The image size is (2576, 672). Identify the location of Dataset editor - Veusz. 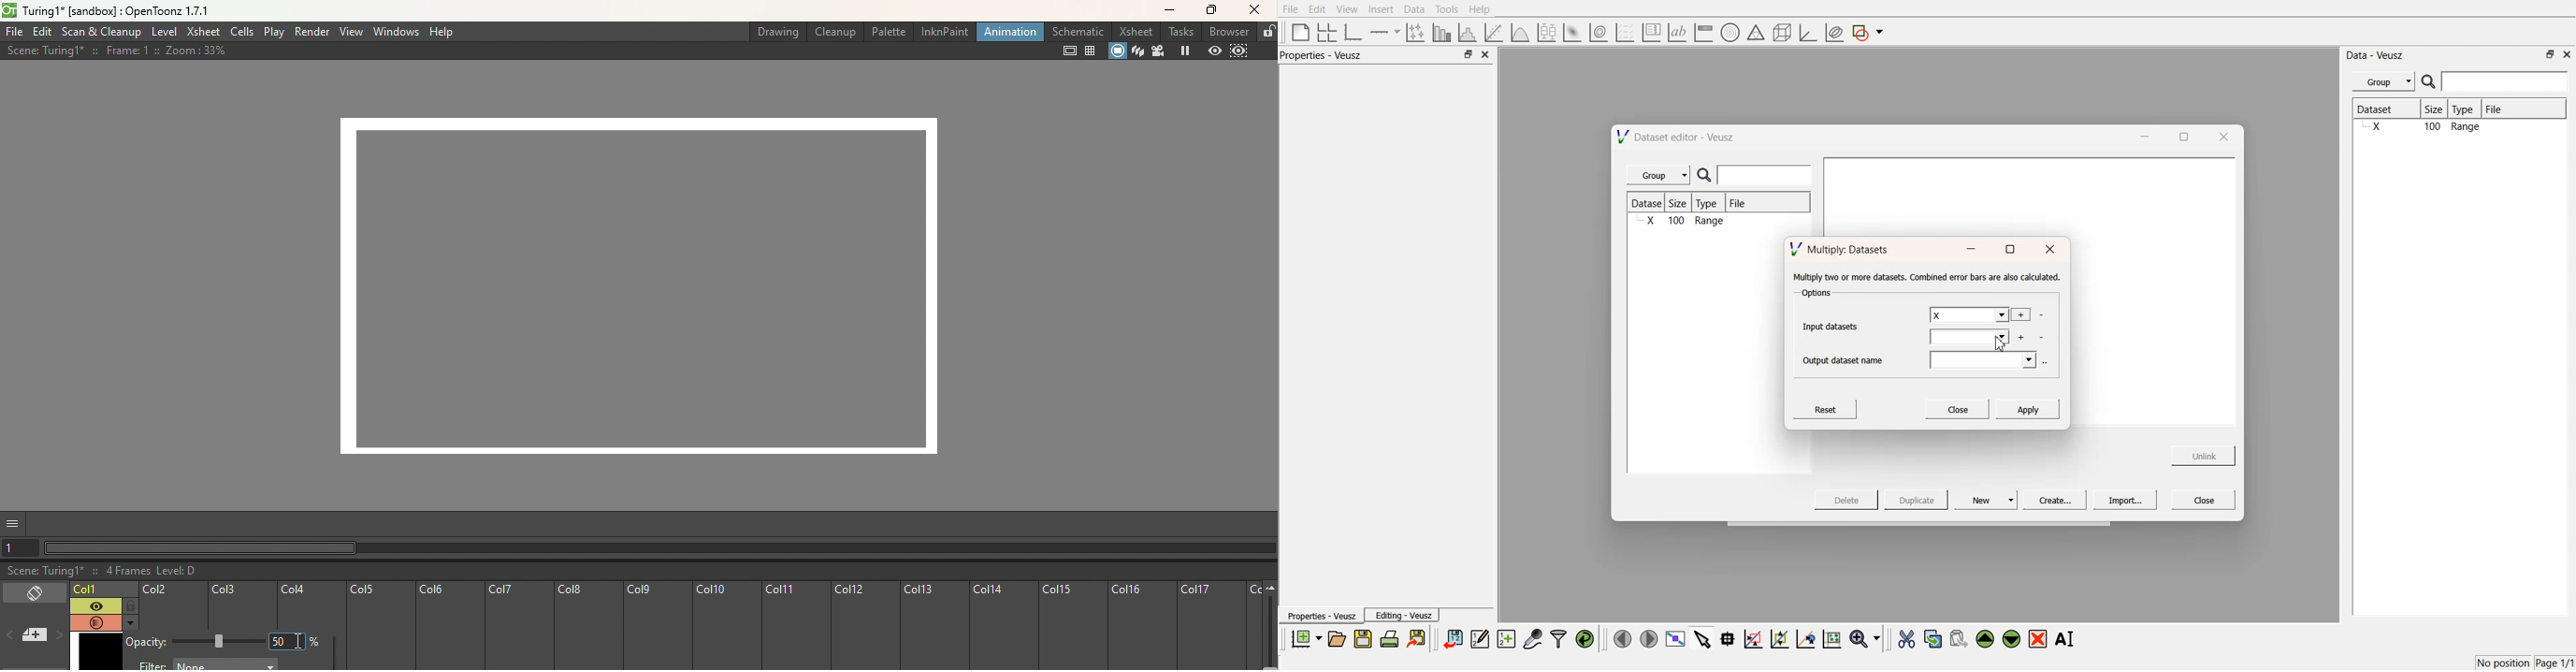
(1678, 137).